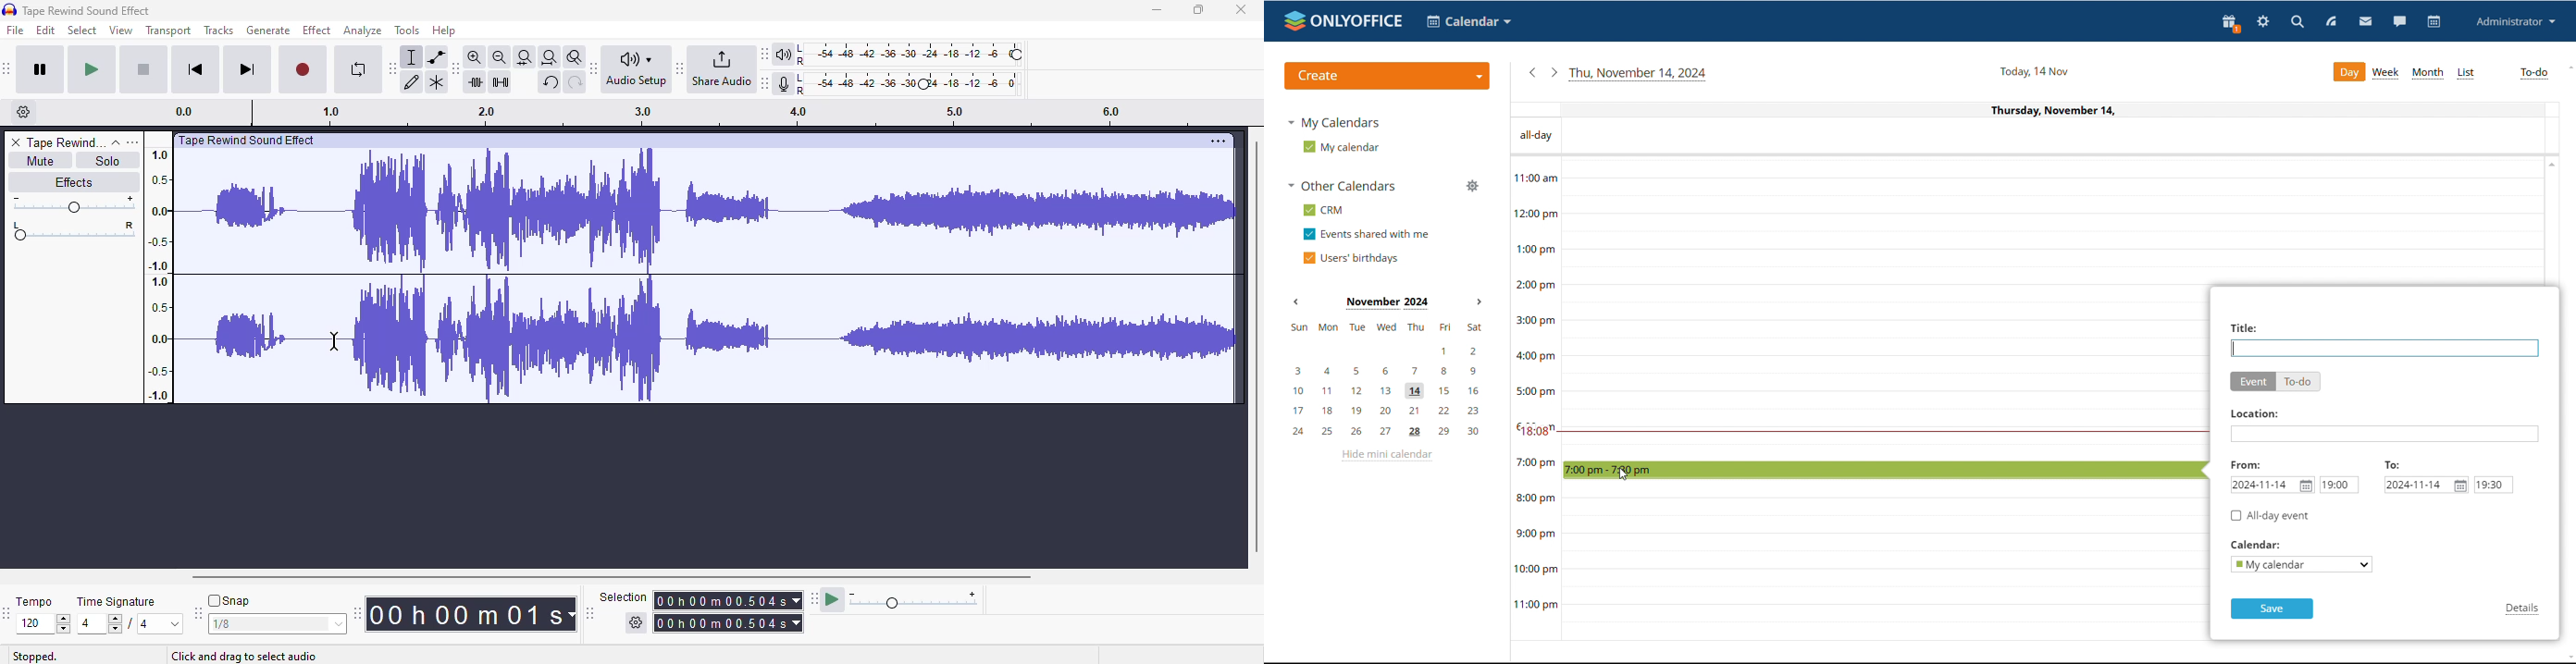  Describe the element at coordinates (83, 30) in the screenshot. I see `select` at that location.